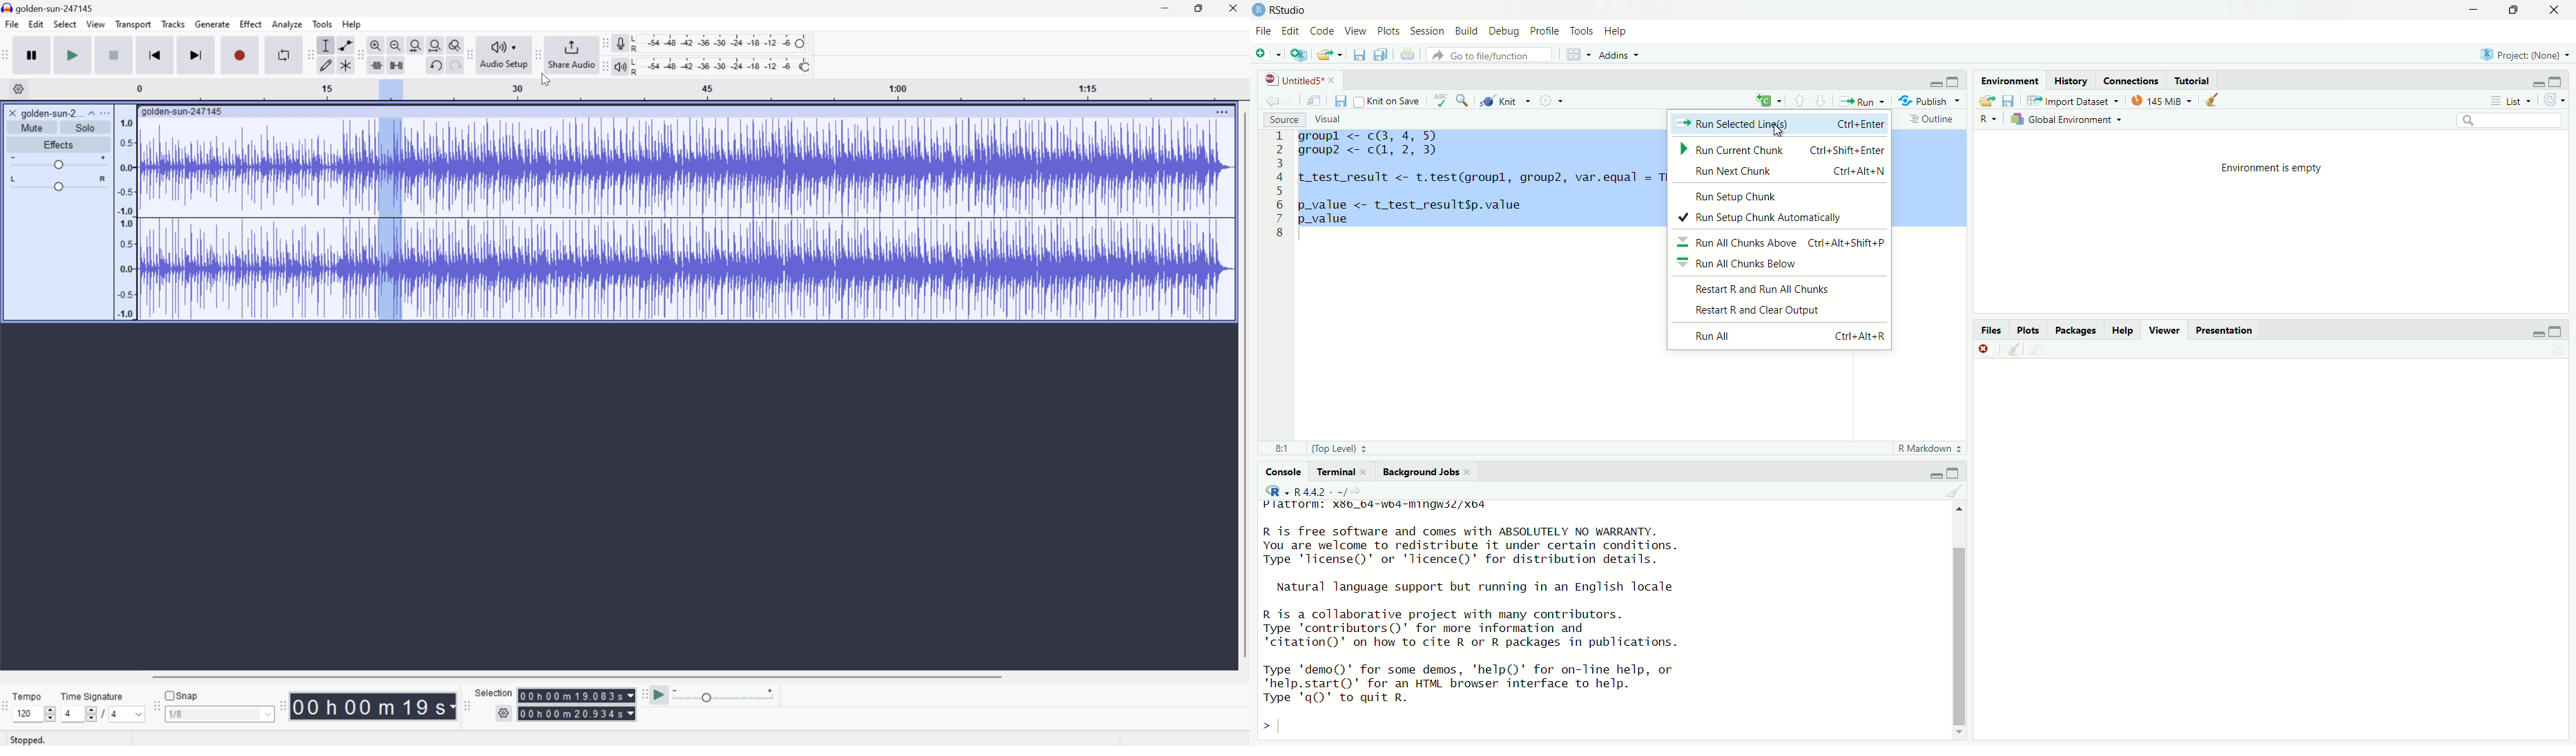 Image resolution: width=2576 pixels, height=756 pixels. What do you see at coordinates (2160, 100) in the screenshot?
I see `© 145MiB ~` at bounding box center [2160, 100].